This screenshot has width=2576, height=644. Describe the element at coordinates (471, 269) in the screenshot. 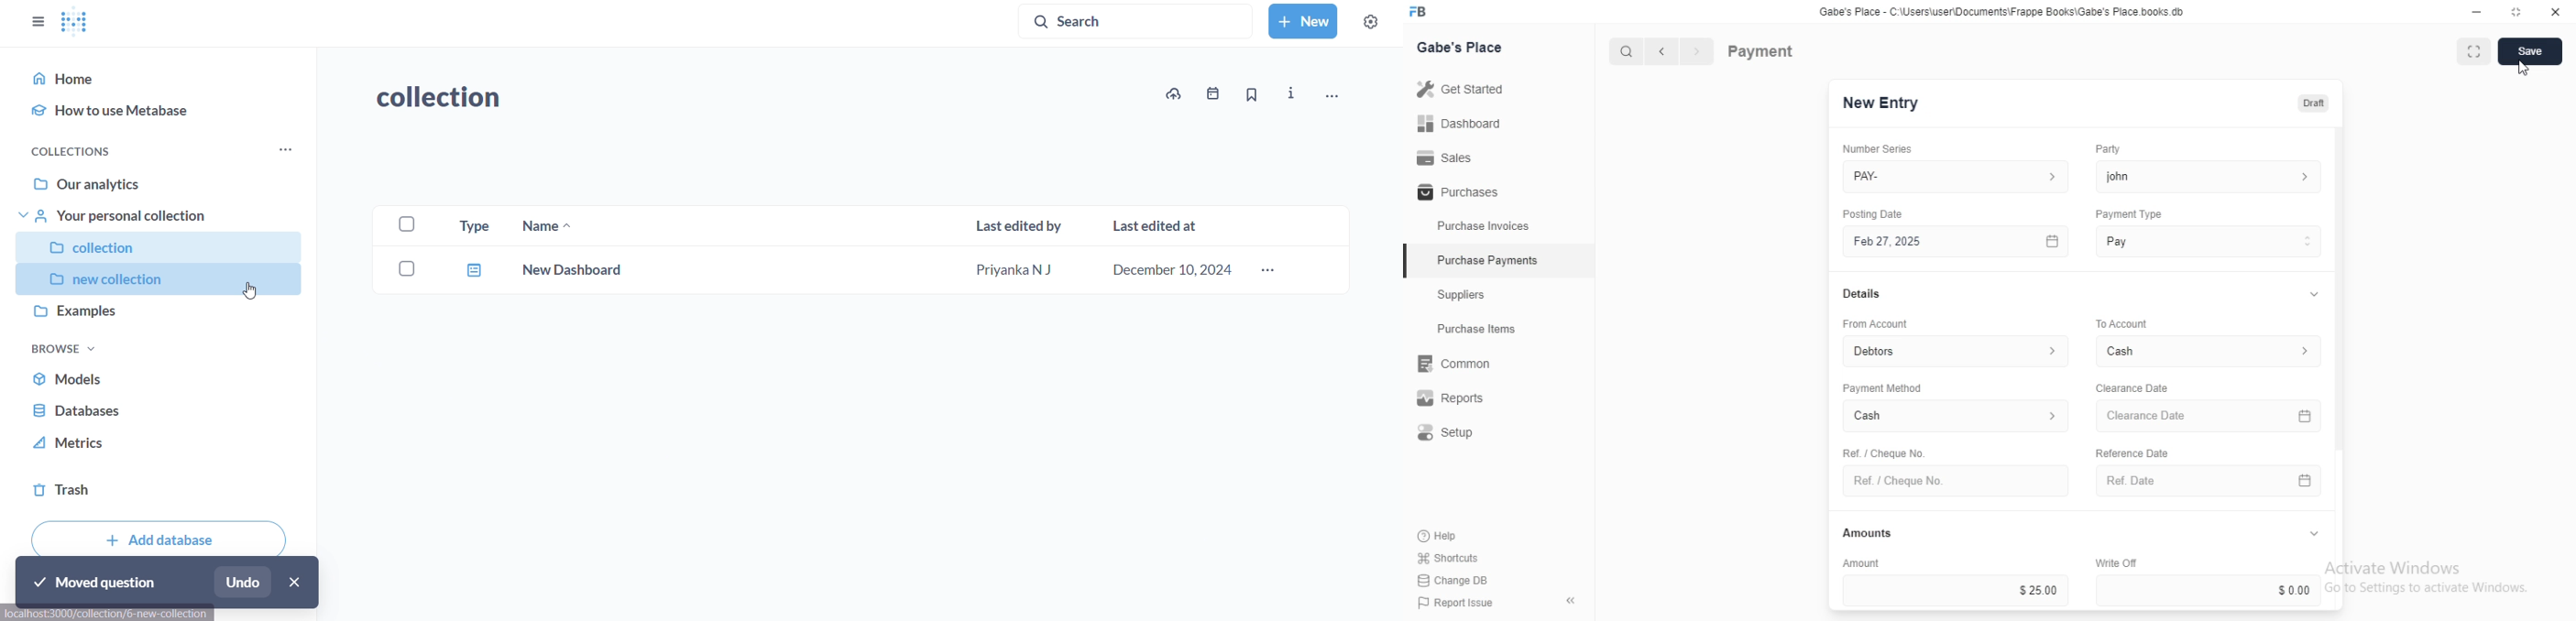

I see `file` at that location.